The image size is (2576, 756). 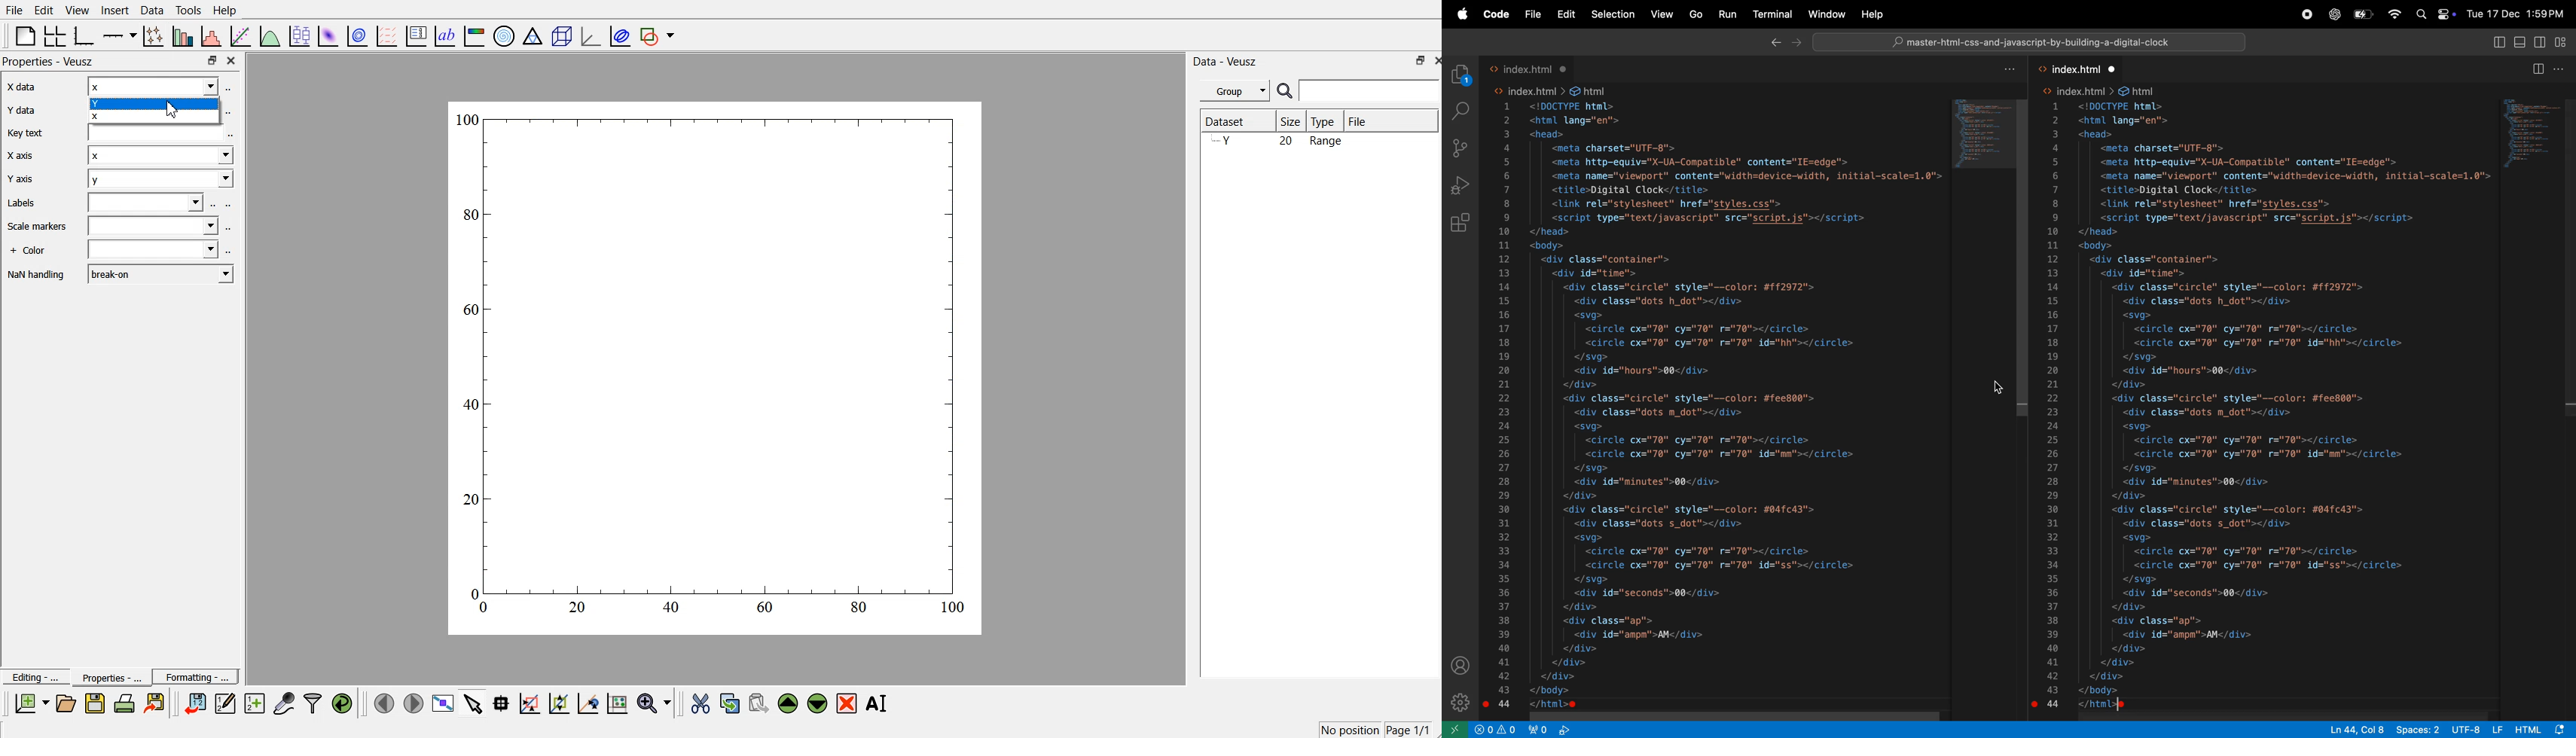 I want to click on utf 8 lf, so click(x=2479, y=728).